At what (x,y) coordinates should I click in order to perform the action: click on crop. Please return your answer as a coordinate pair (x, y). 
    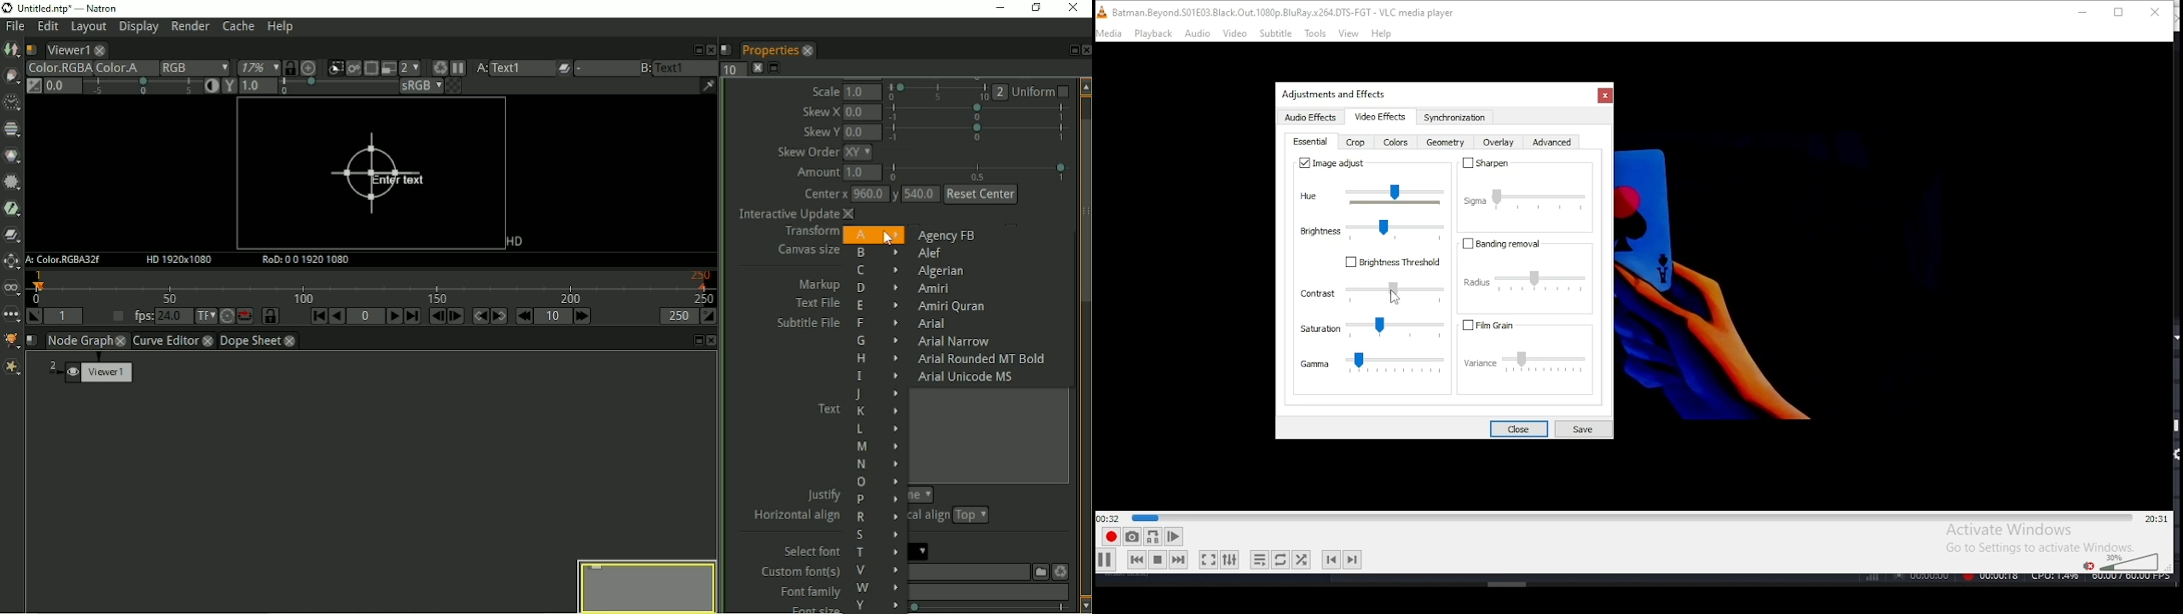
    Looking at the image, I should click on (1356, 144).